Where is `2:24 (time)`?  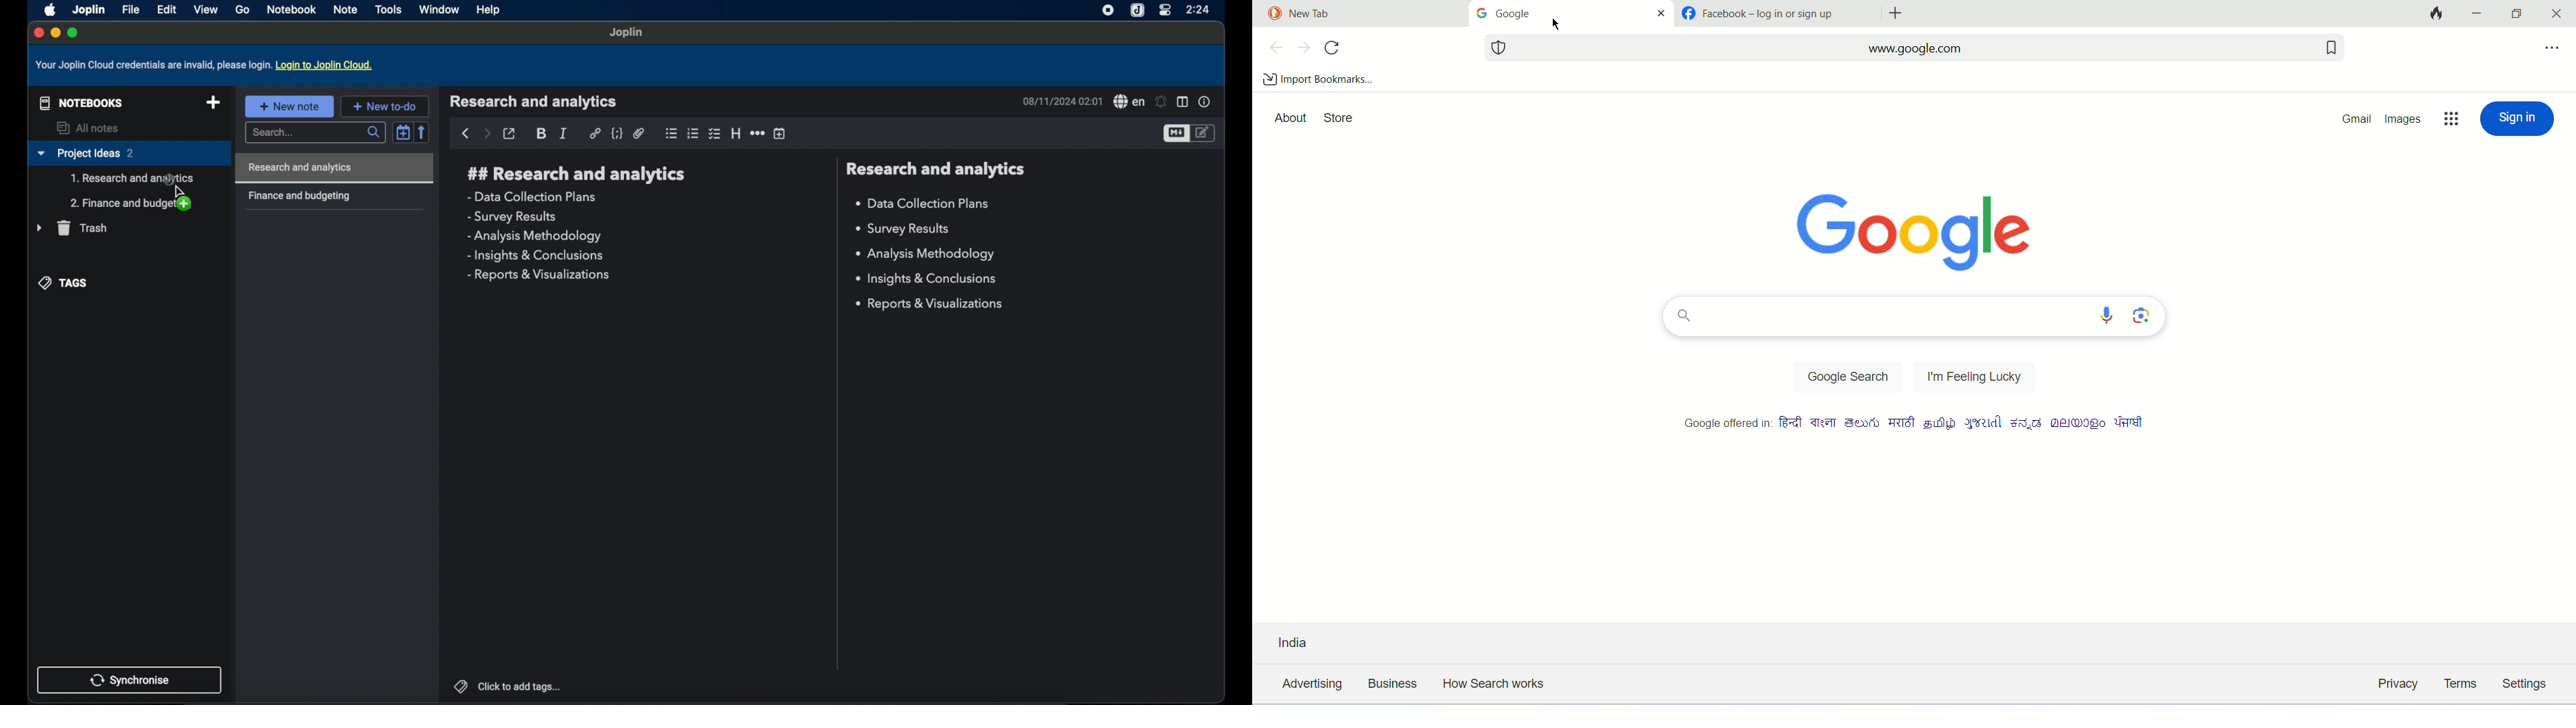 2:24 (time) is located at coordinates (1200, 9).